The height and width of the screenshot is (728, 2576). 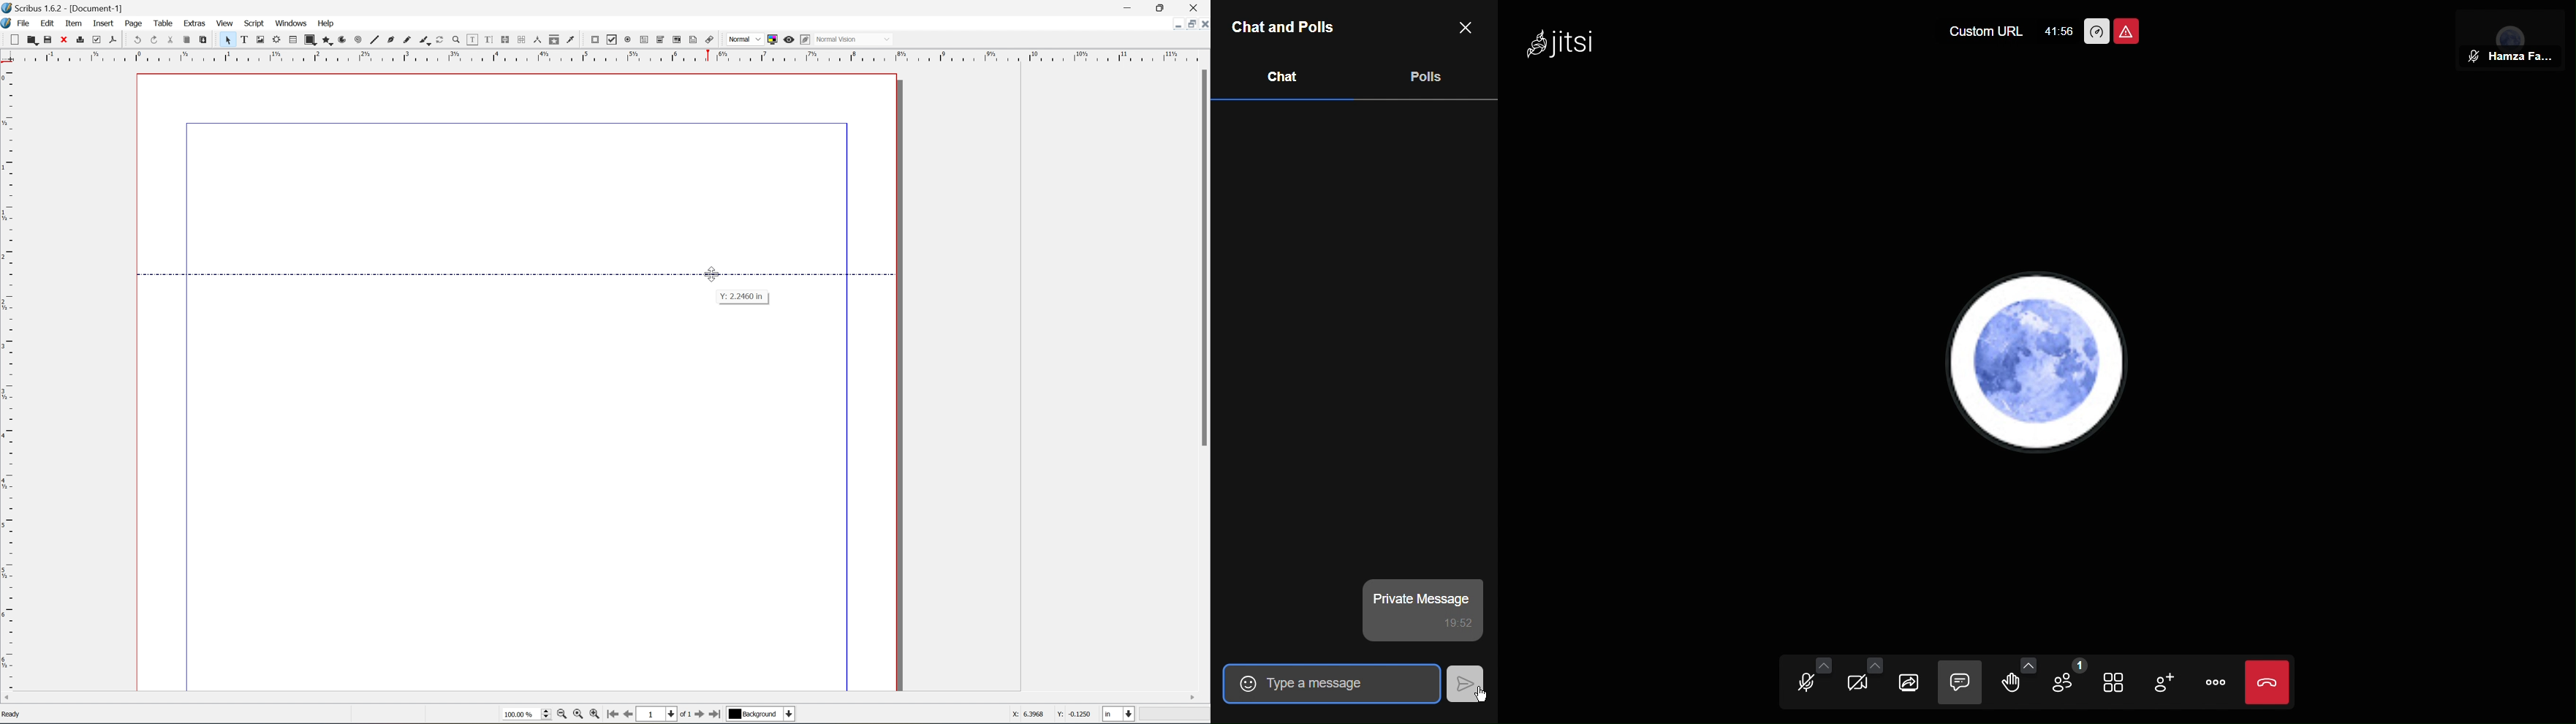 I want to click on zoom in, so click(x=598, y=716).